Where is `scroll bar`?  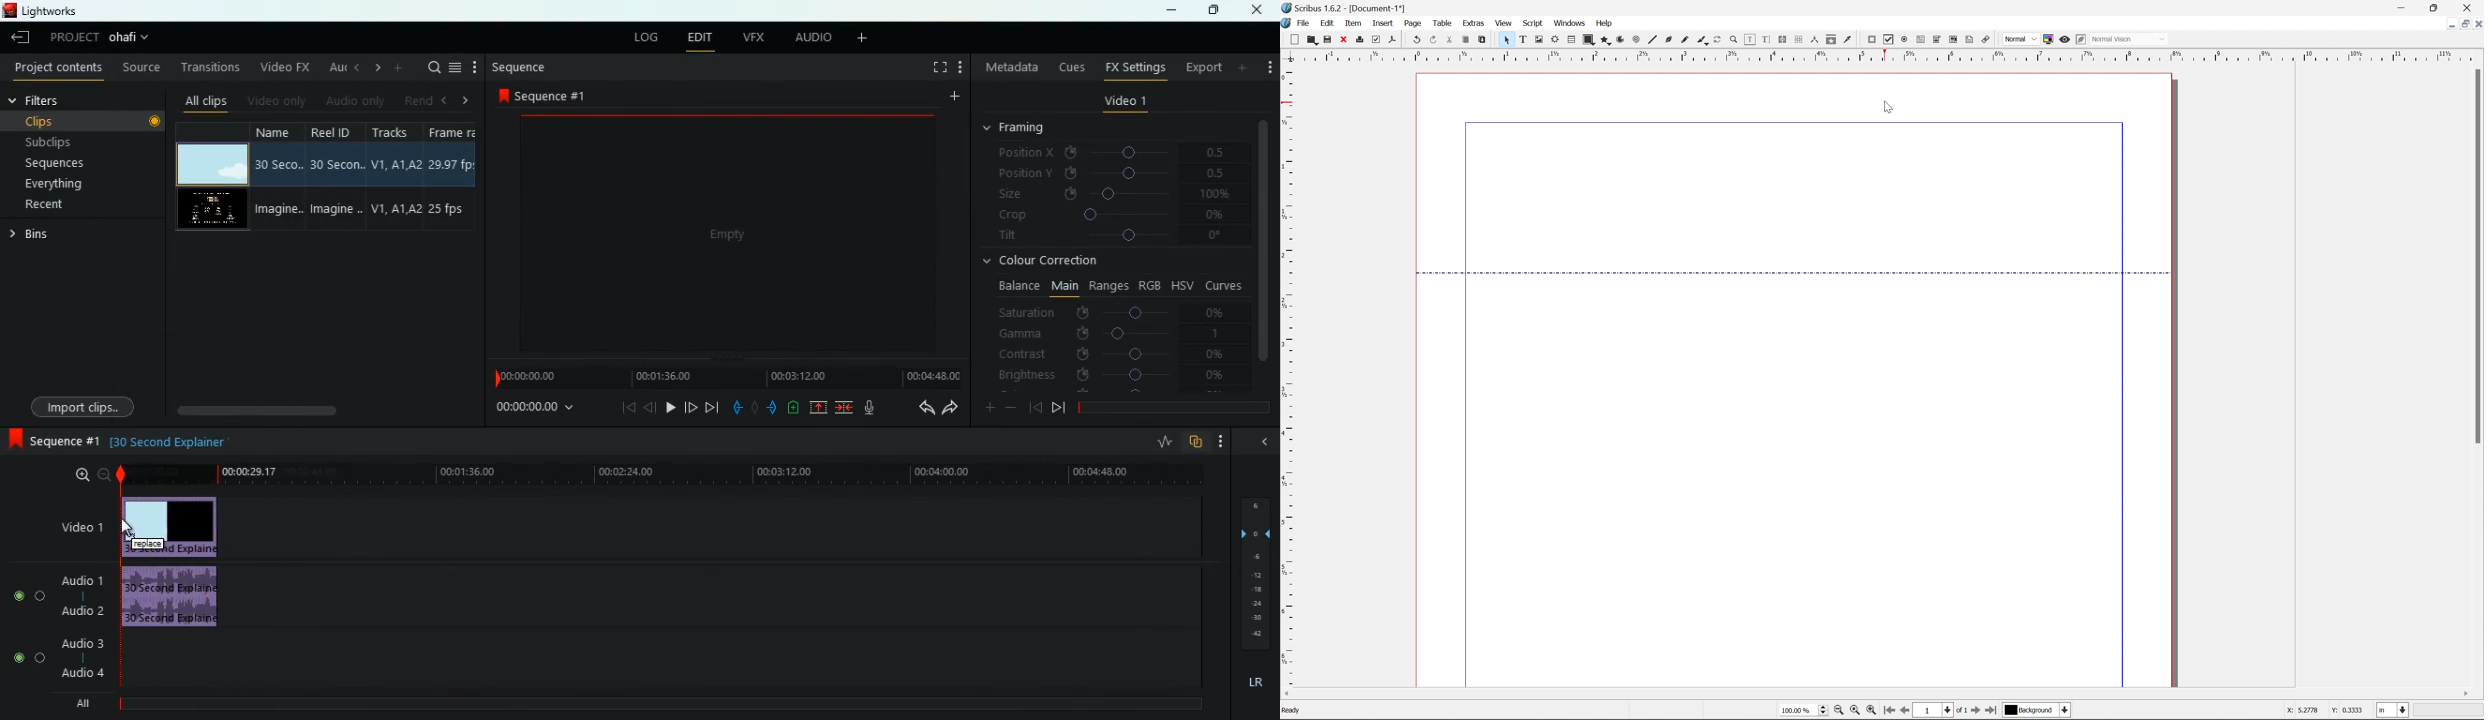 scroll bar is located at coordinates (2477, 256).